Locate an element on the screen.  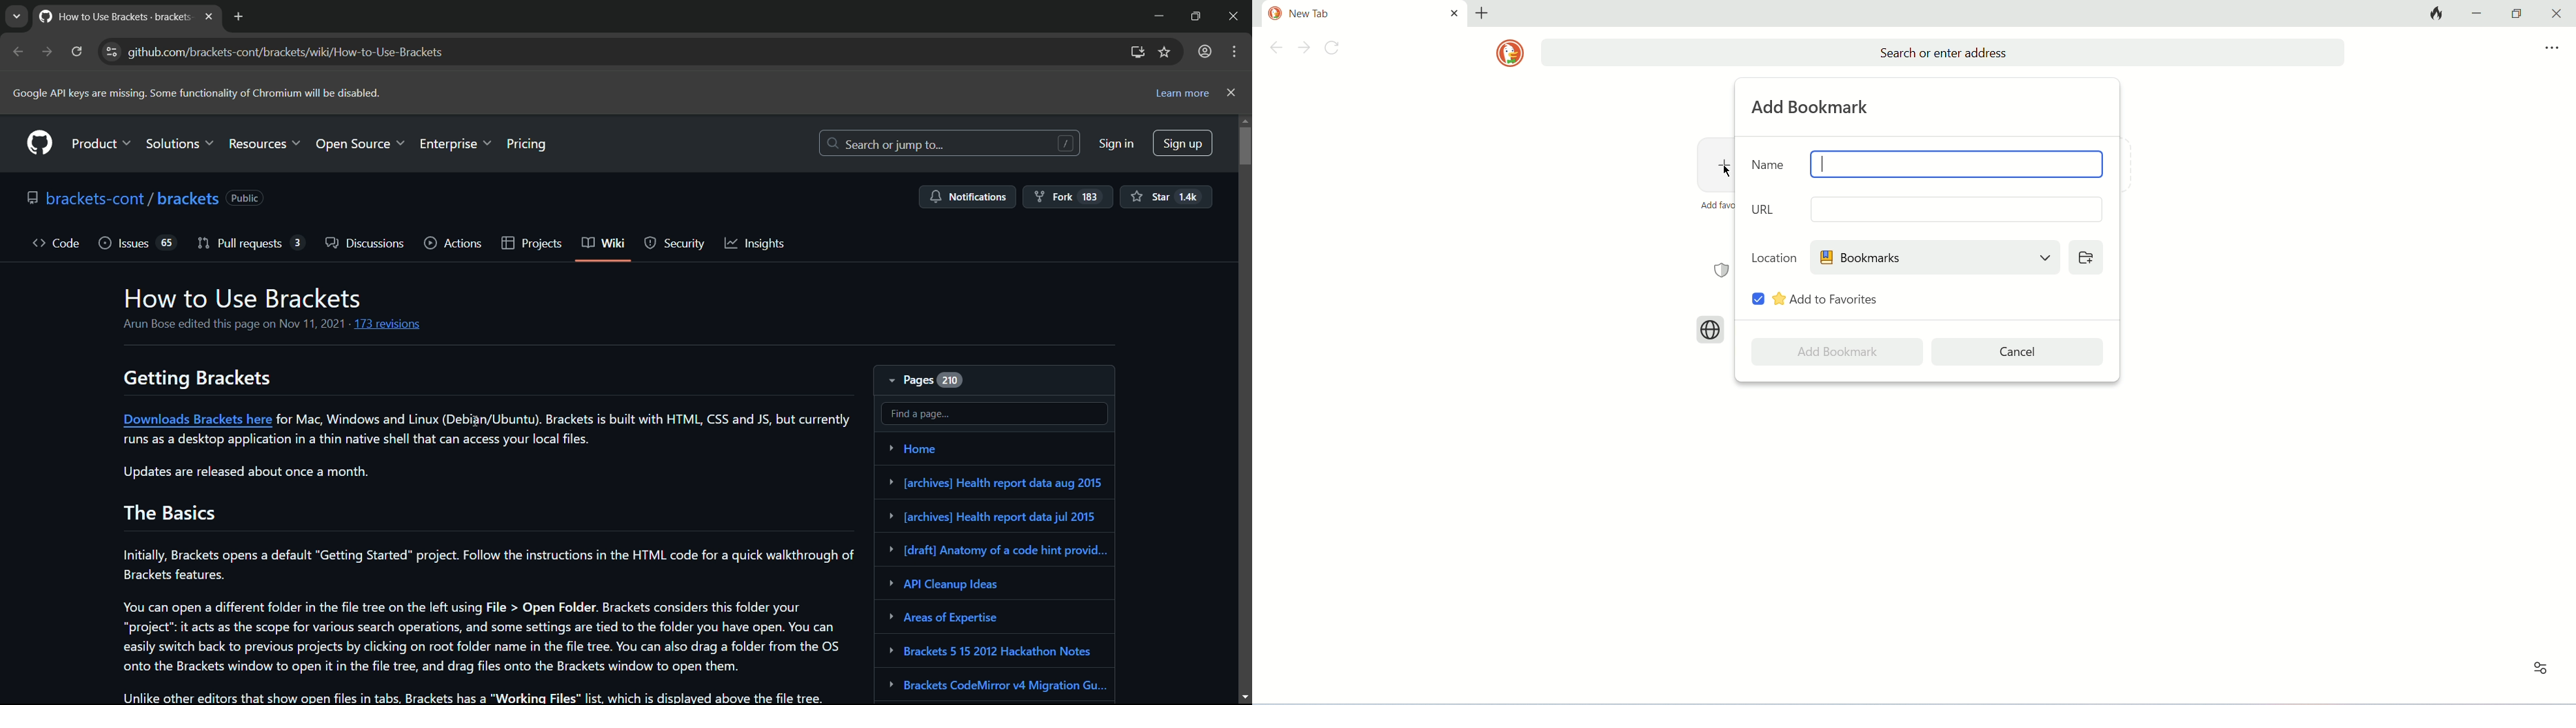
the basics is located at coordinates (170, 512).